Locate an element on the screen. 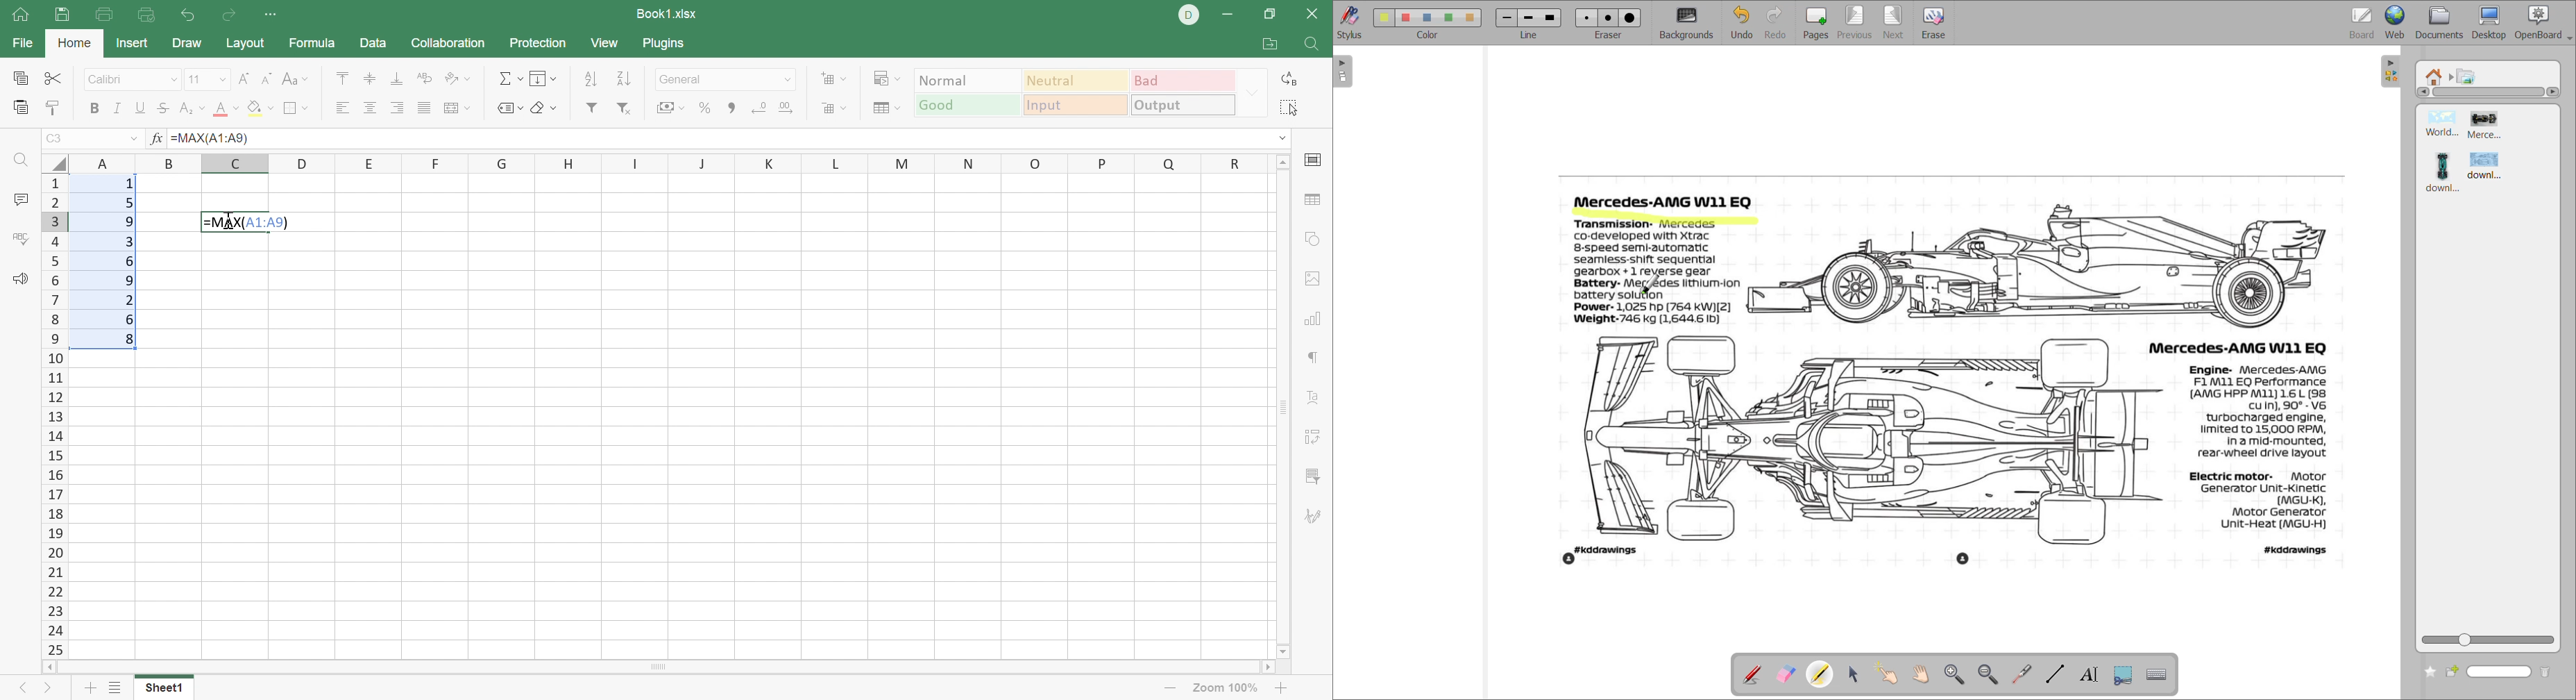 This screenshot has width=2576, height=700. Close is located at coordinates (1315, 13).